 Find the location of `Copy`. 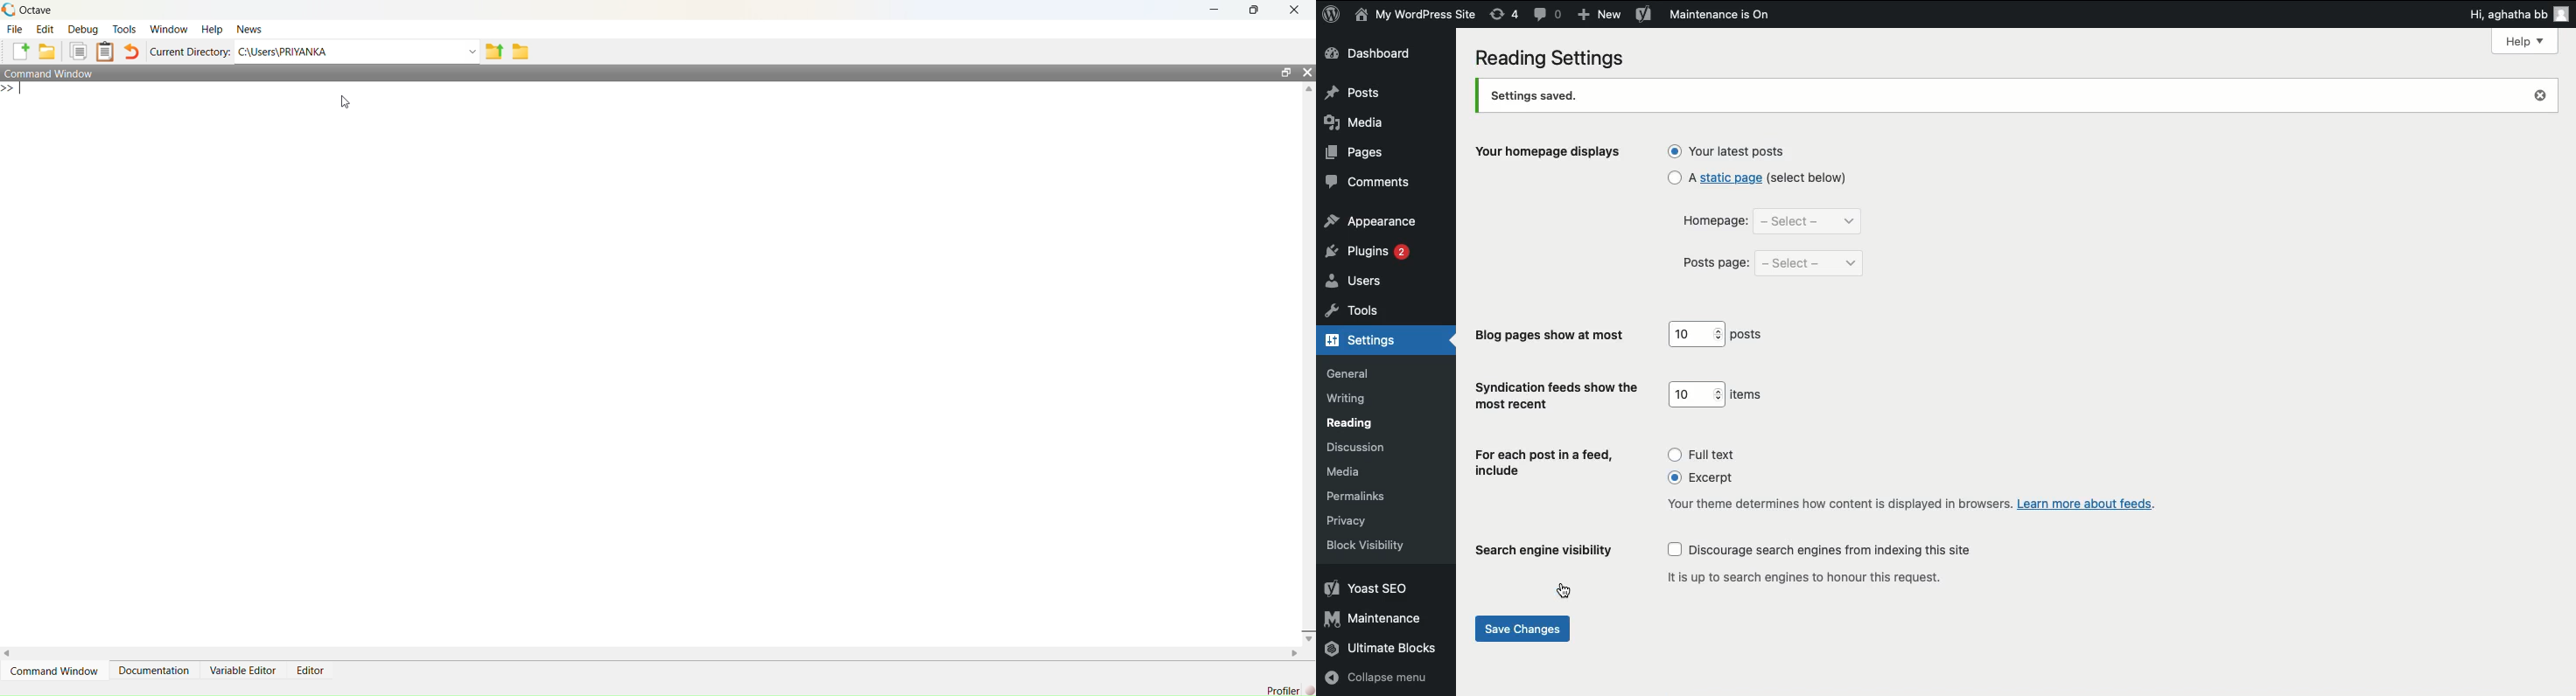

Copy is located at coordinates (75, 50).